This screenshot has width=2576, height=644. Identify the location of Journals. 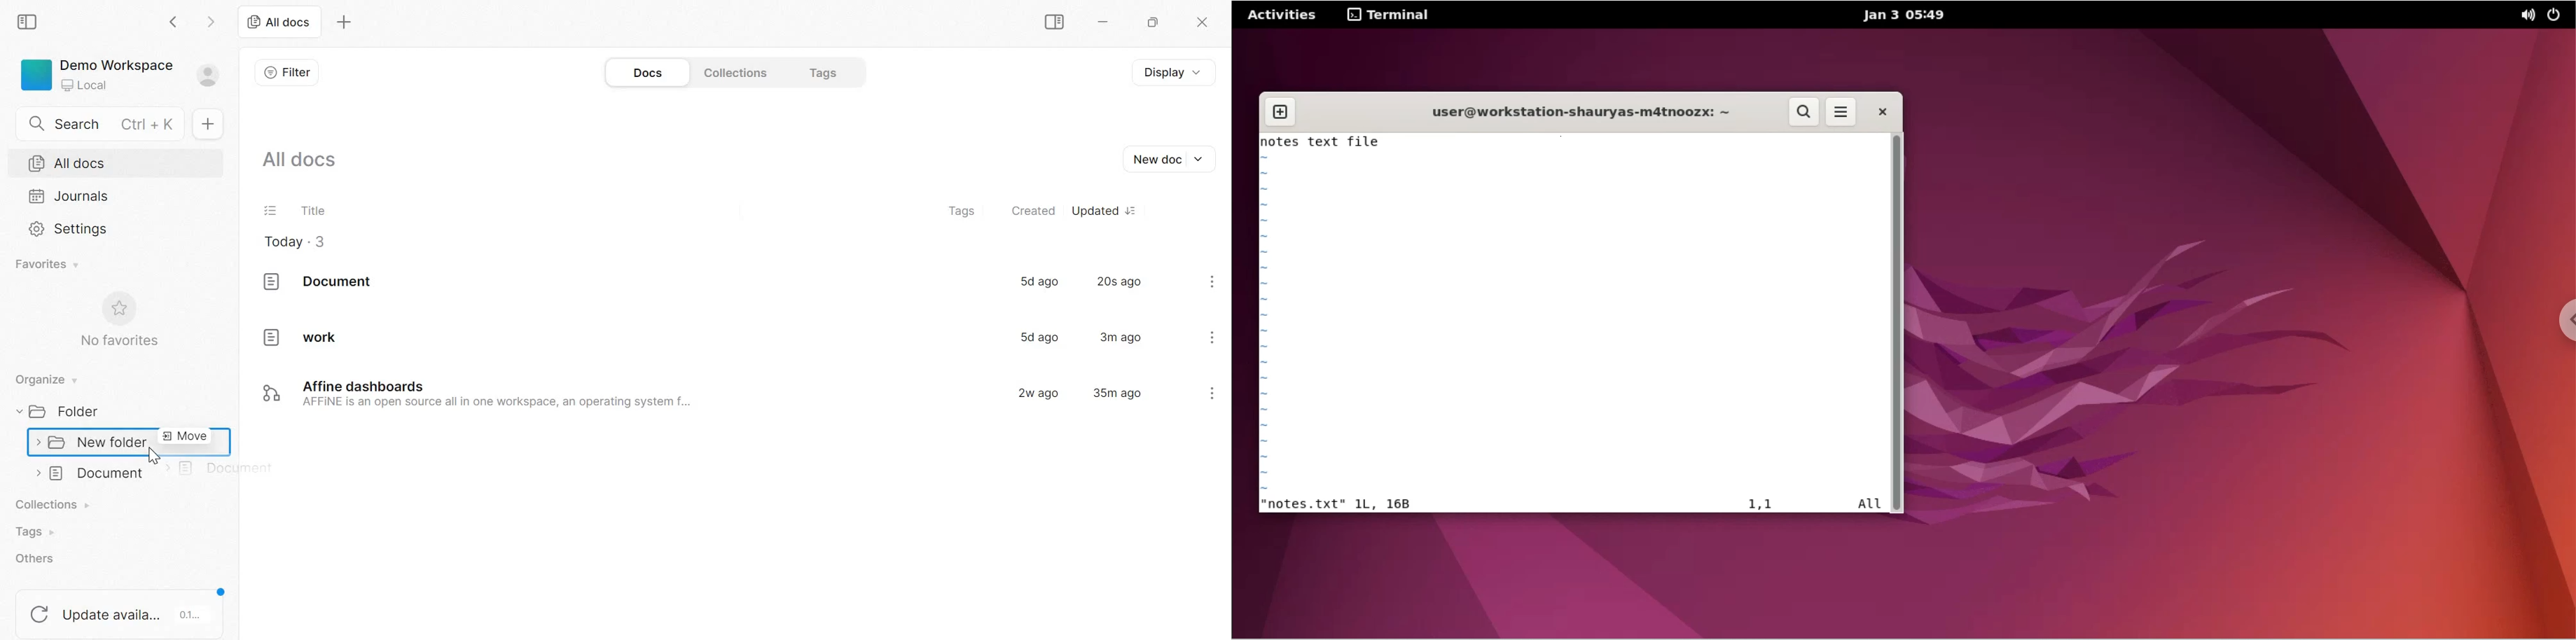
(70, 196).